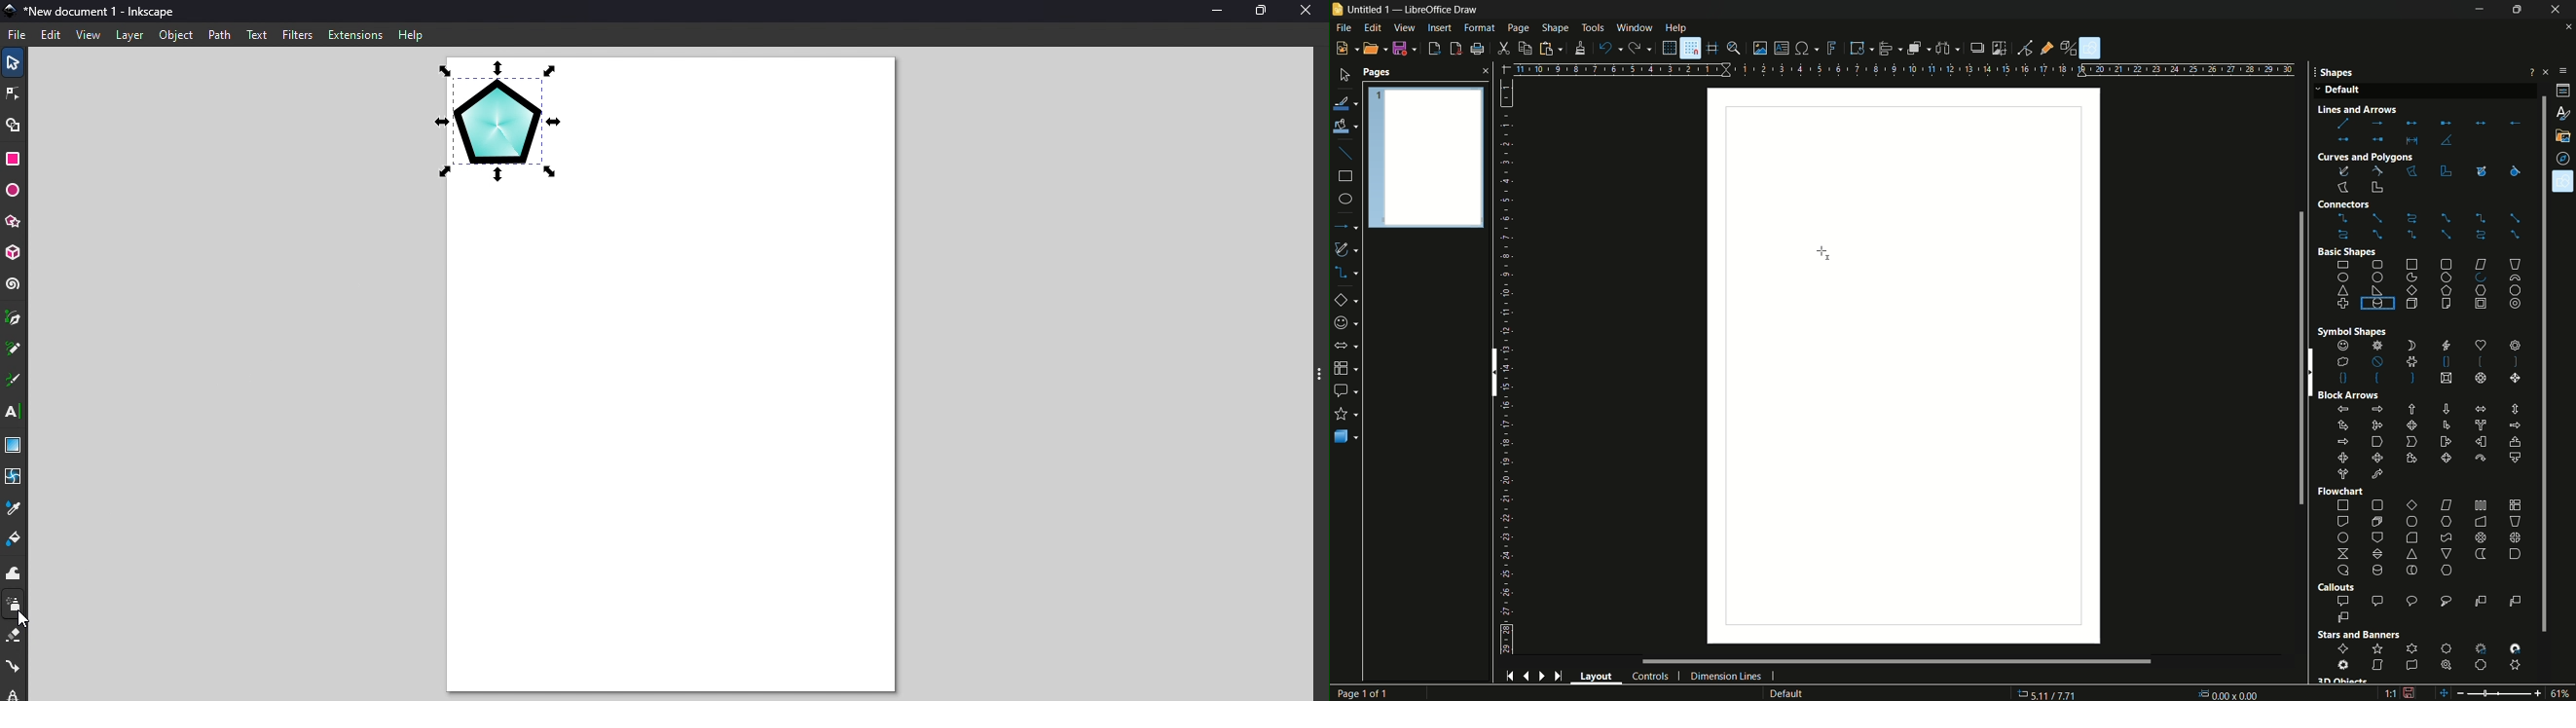 The width and height of the screenshot is (2576, 728). What do you see at coordinates (16, 445) in the screenshot?
I see `Gradient tool` at bounding box center [16, 445].